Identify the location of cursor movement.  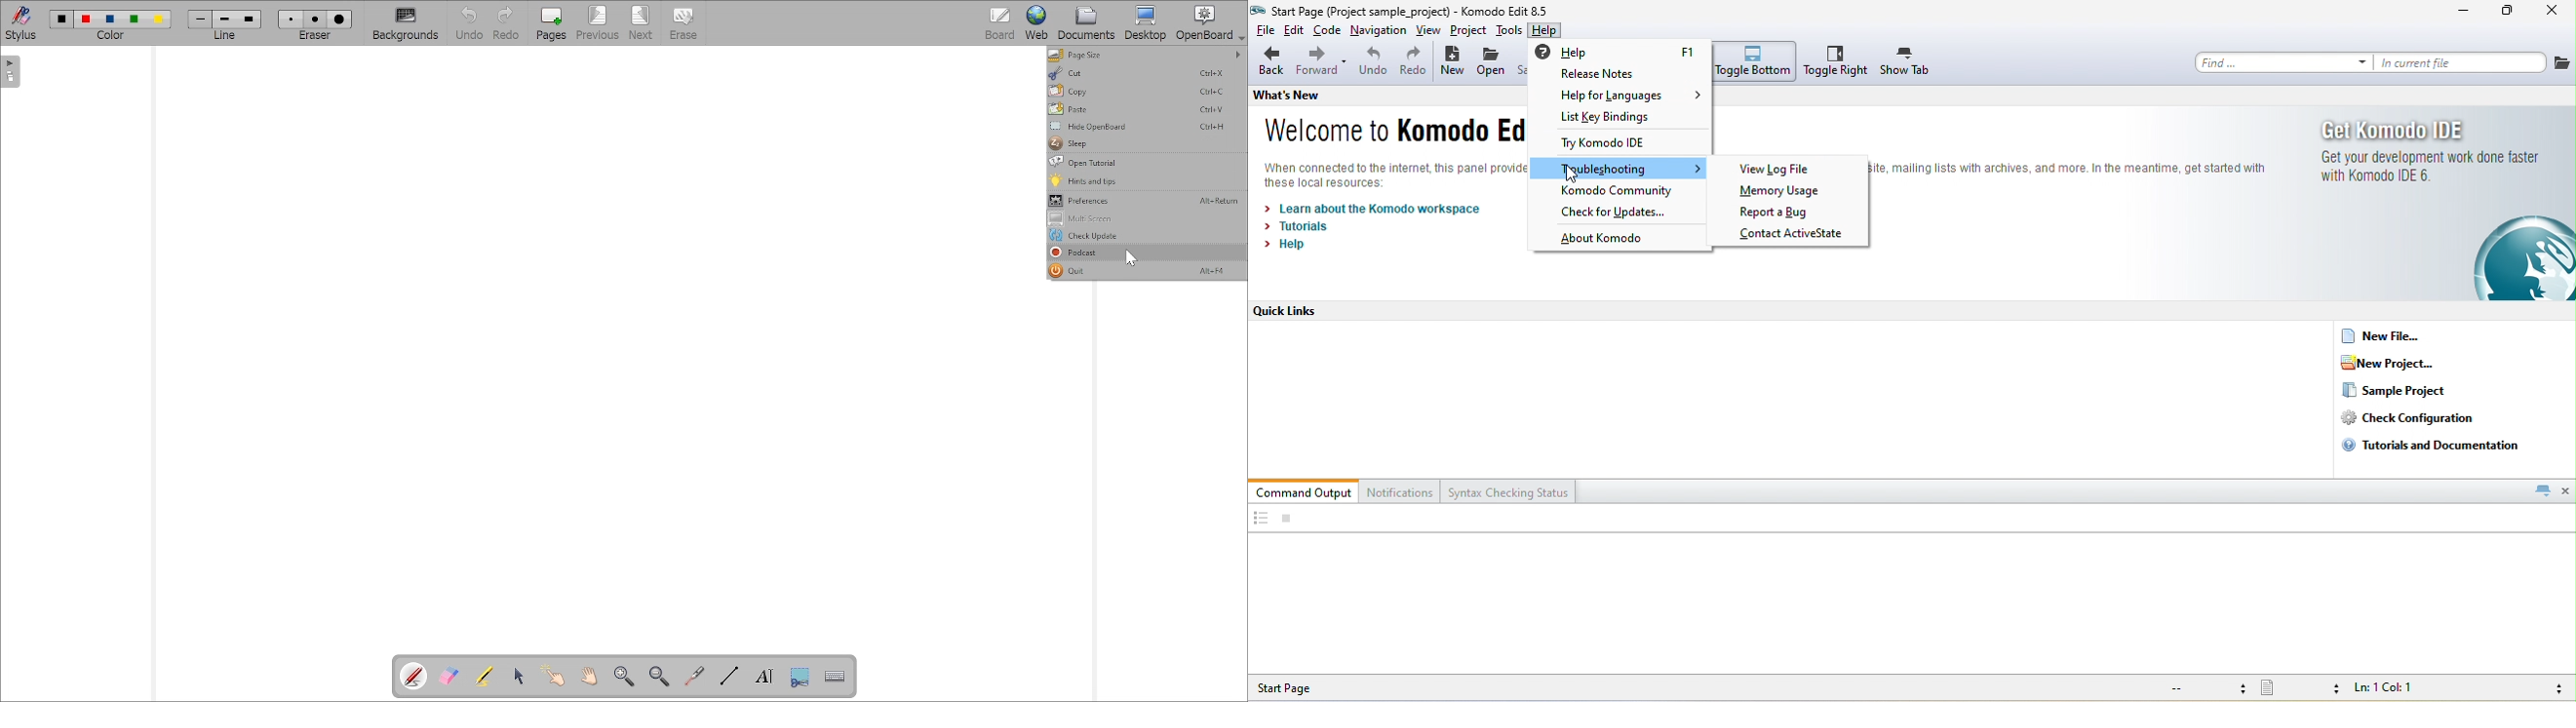
(1573, 175).